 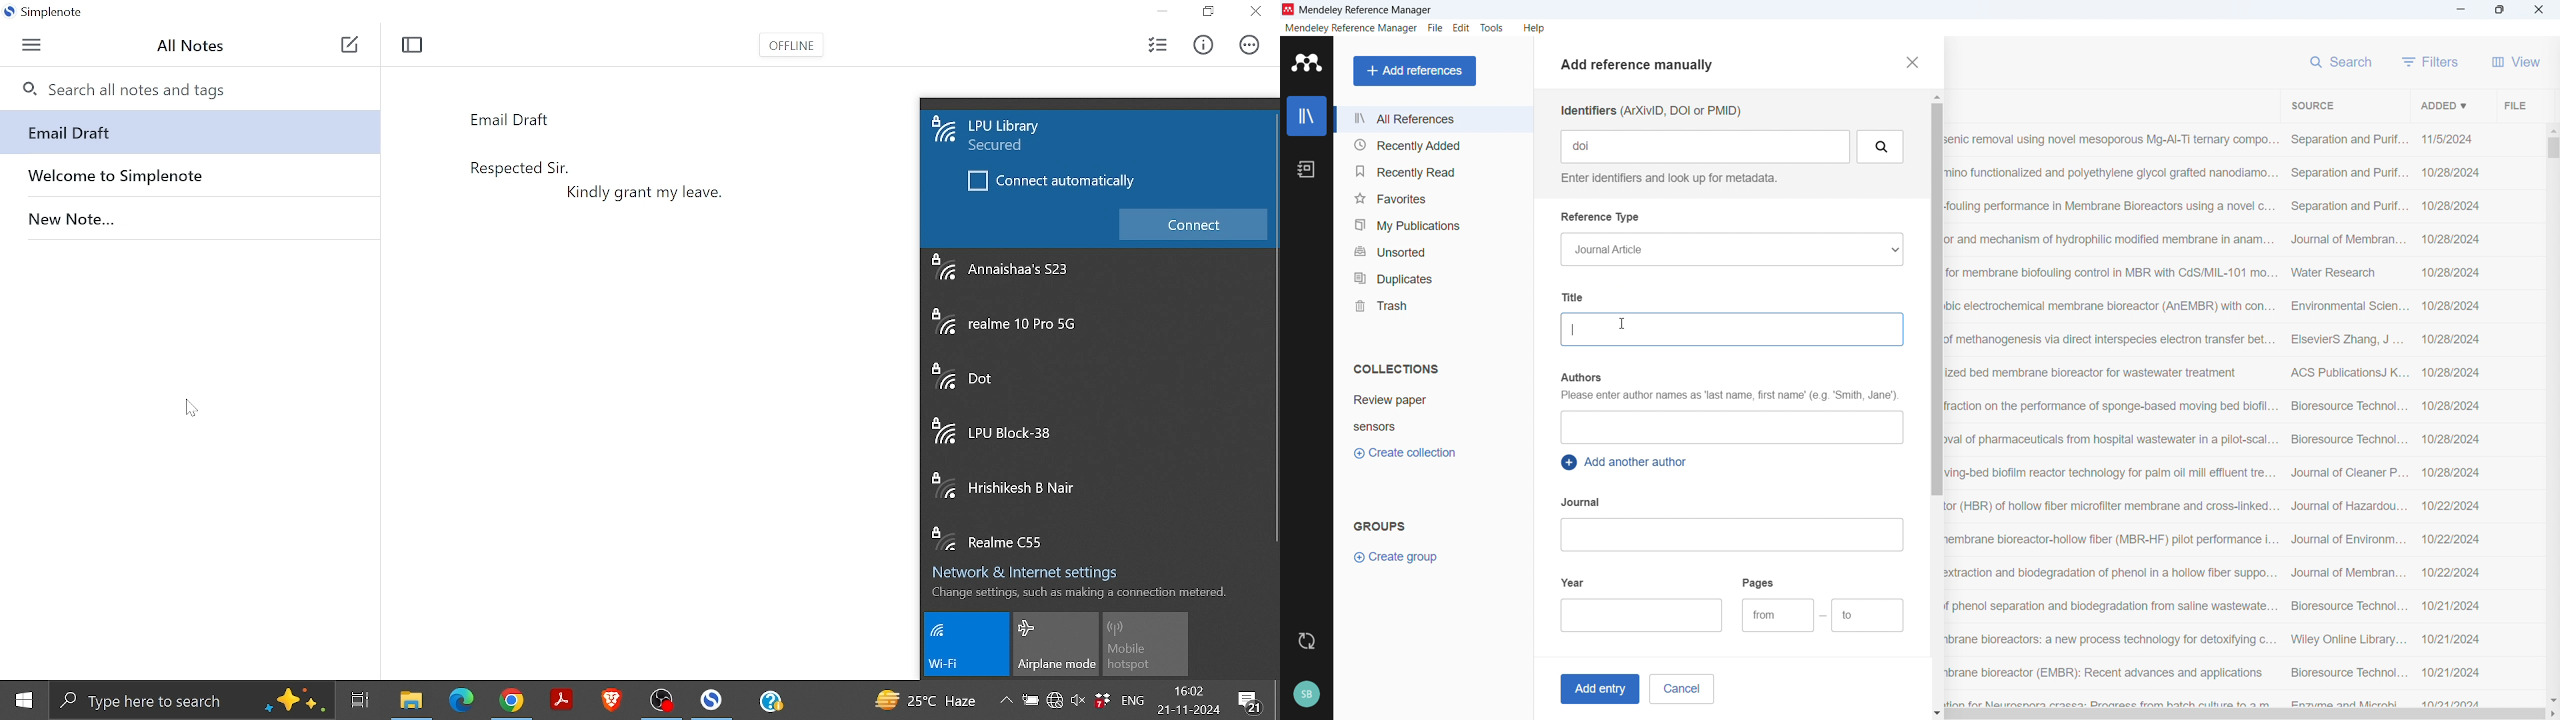 I want to click on minimise , so click(x=2461, y=10).